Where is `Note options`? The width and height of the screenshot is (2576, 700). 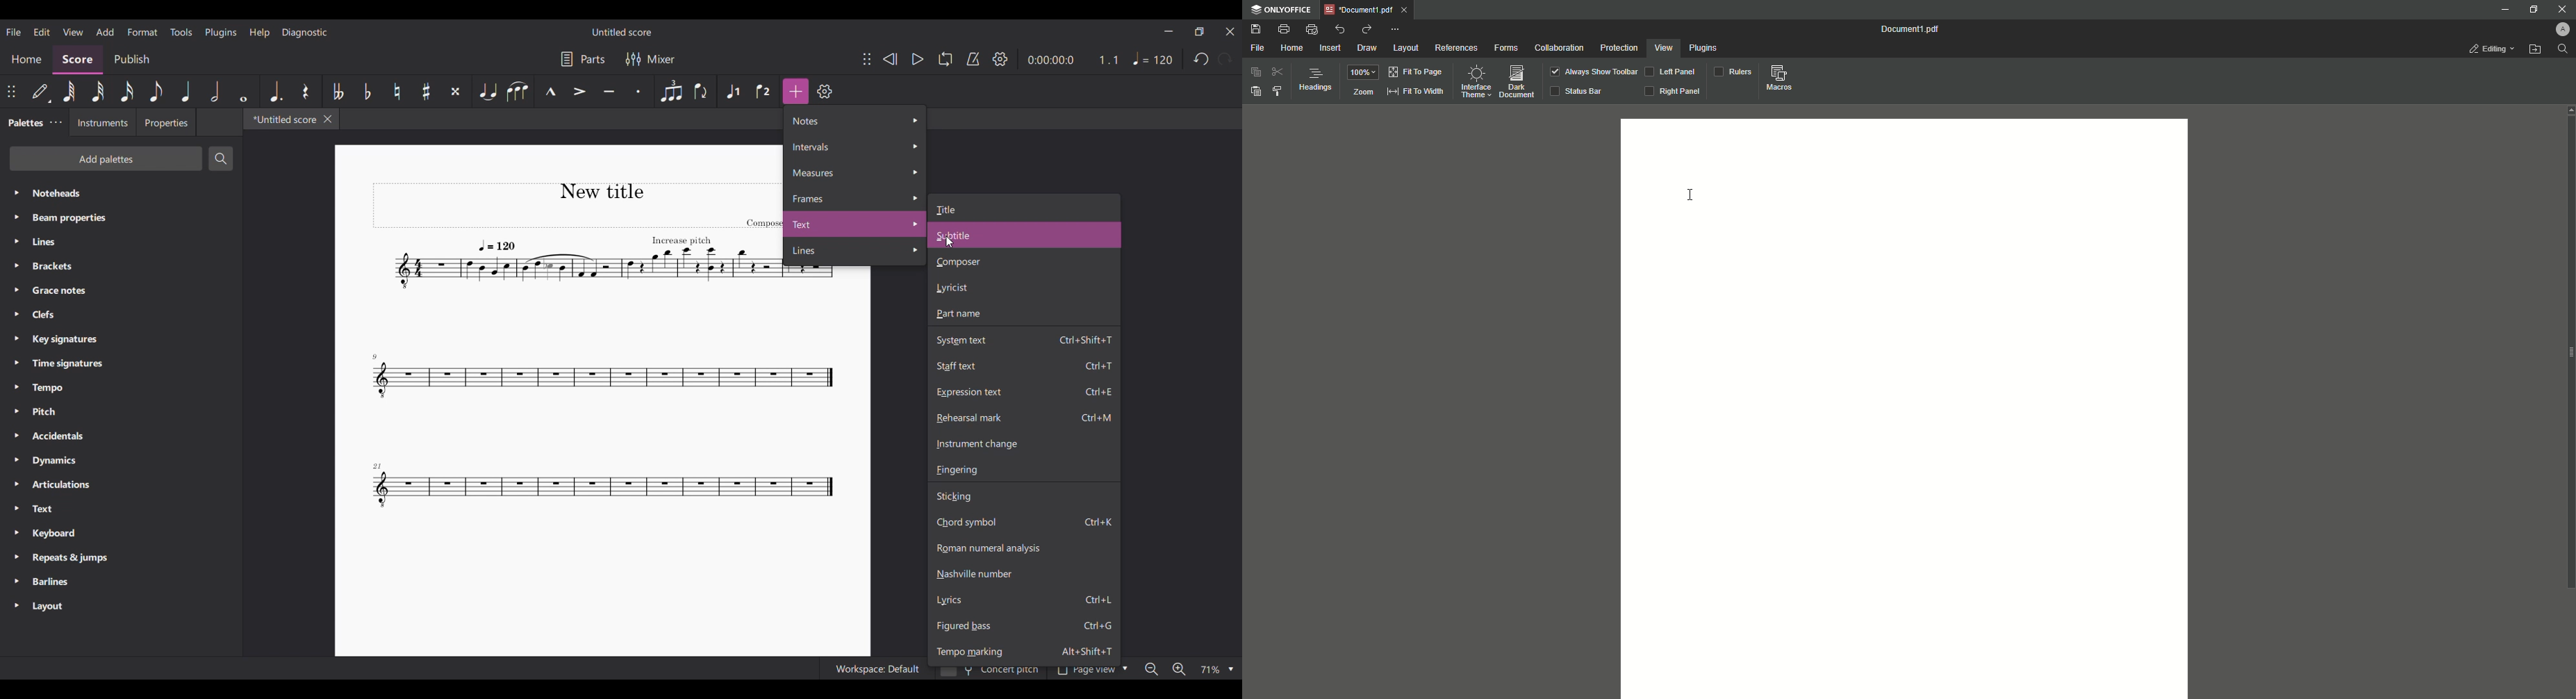
Note options is located at coordinates (855, 120).